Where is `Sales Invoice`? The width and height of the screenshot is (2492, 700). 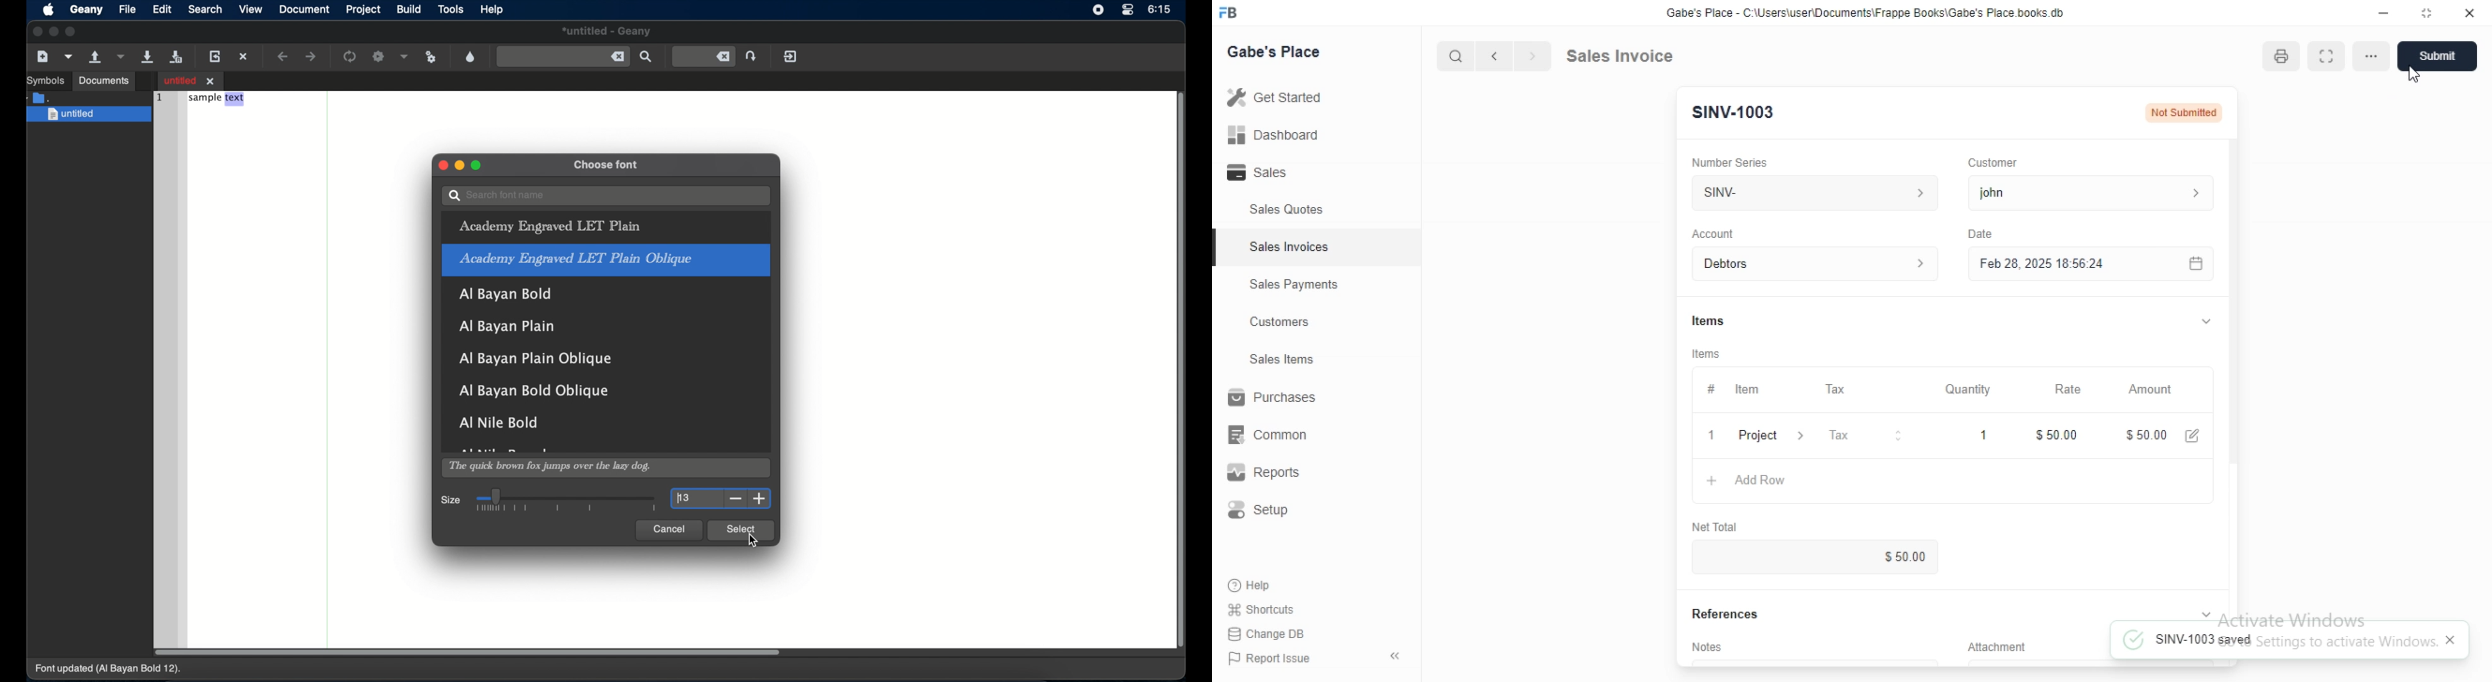
Sales Invoice is located at coordinates (1631, 55).